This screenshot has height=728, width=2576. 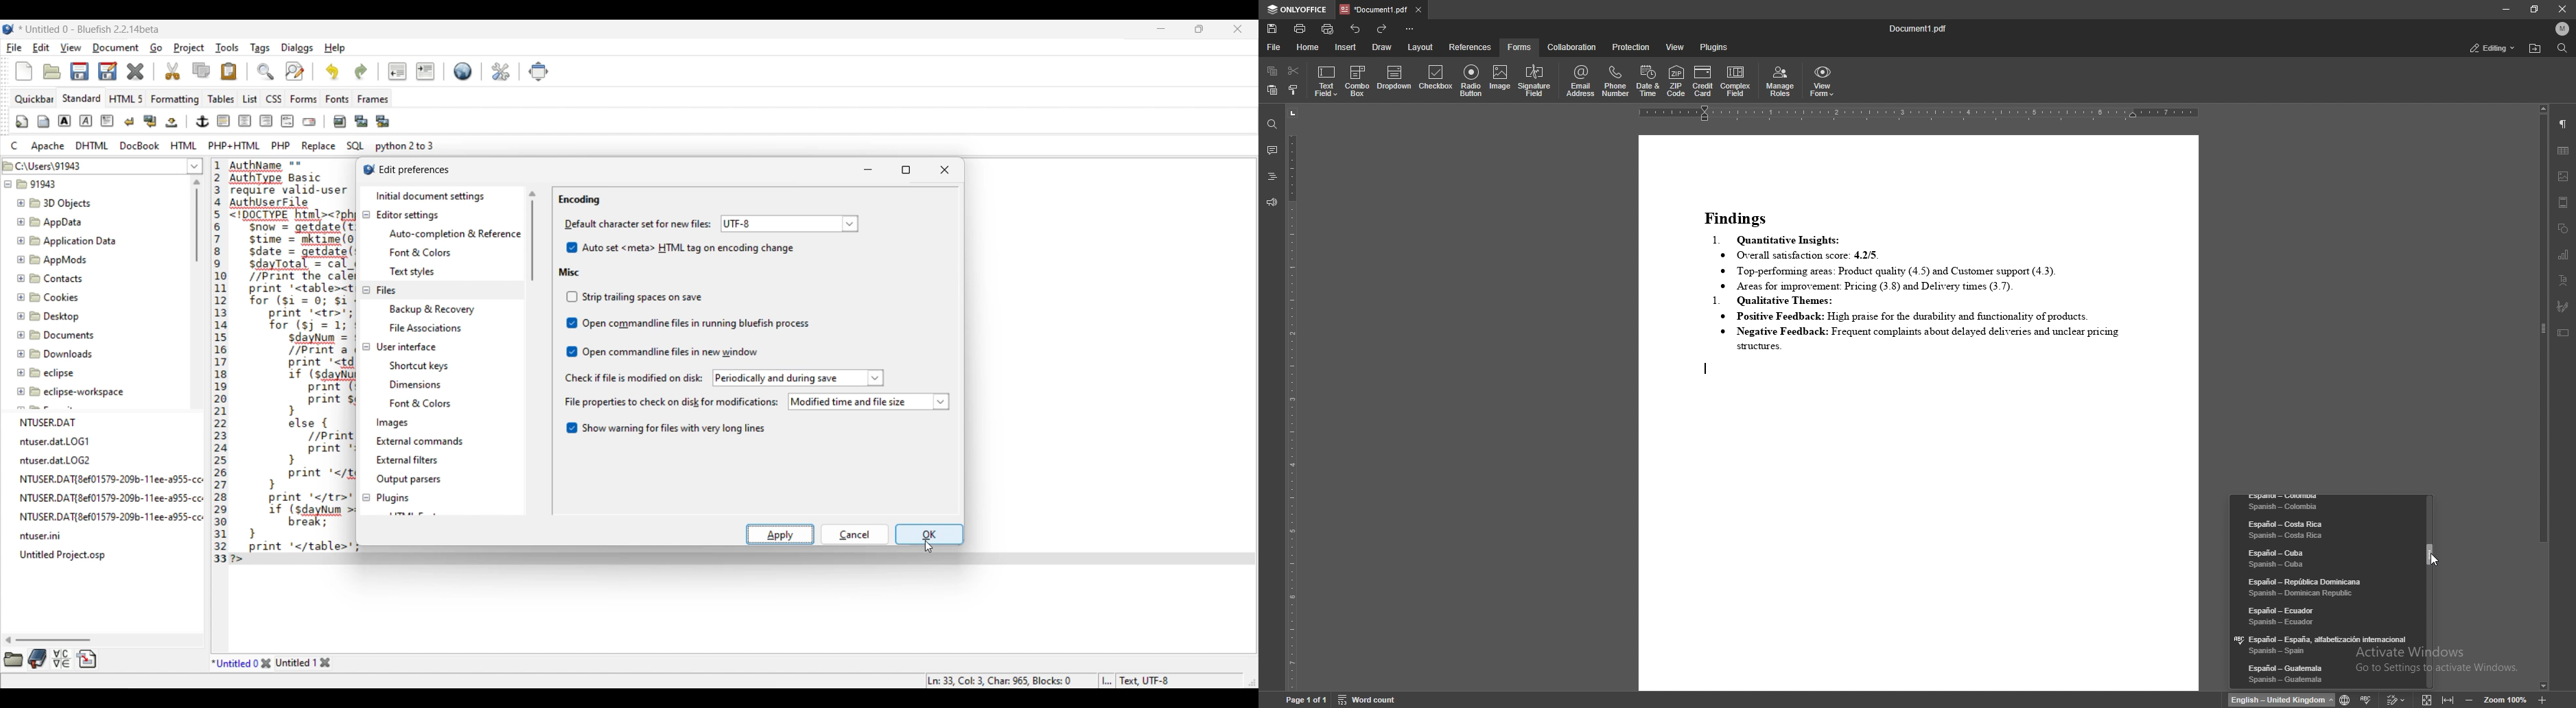 What do you see at coordinates (116, 48) in the screenshot?
I see `Document menu` at bounding box center [116, 48].